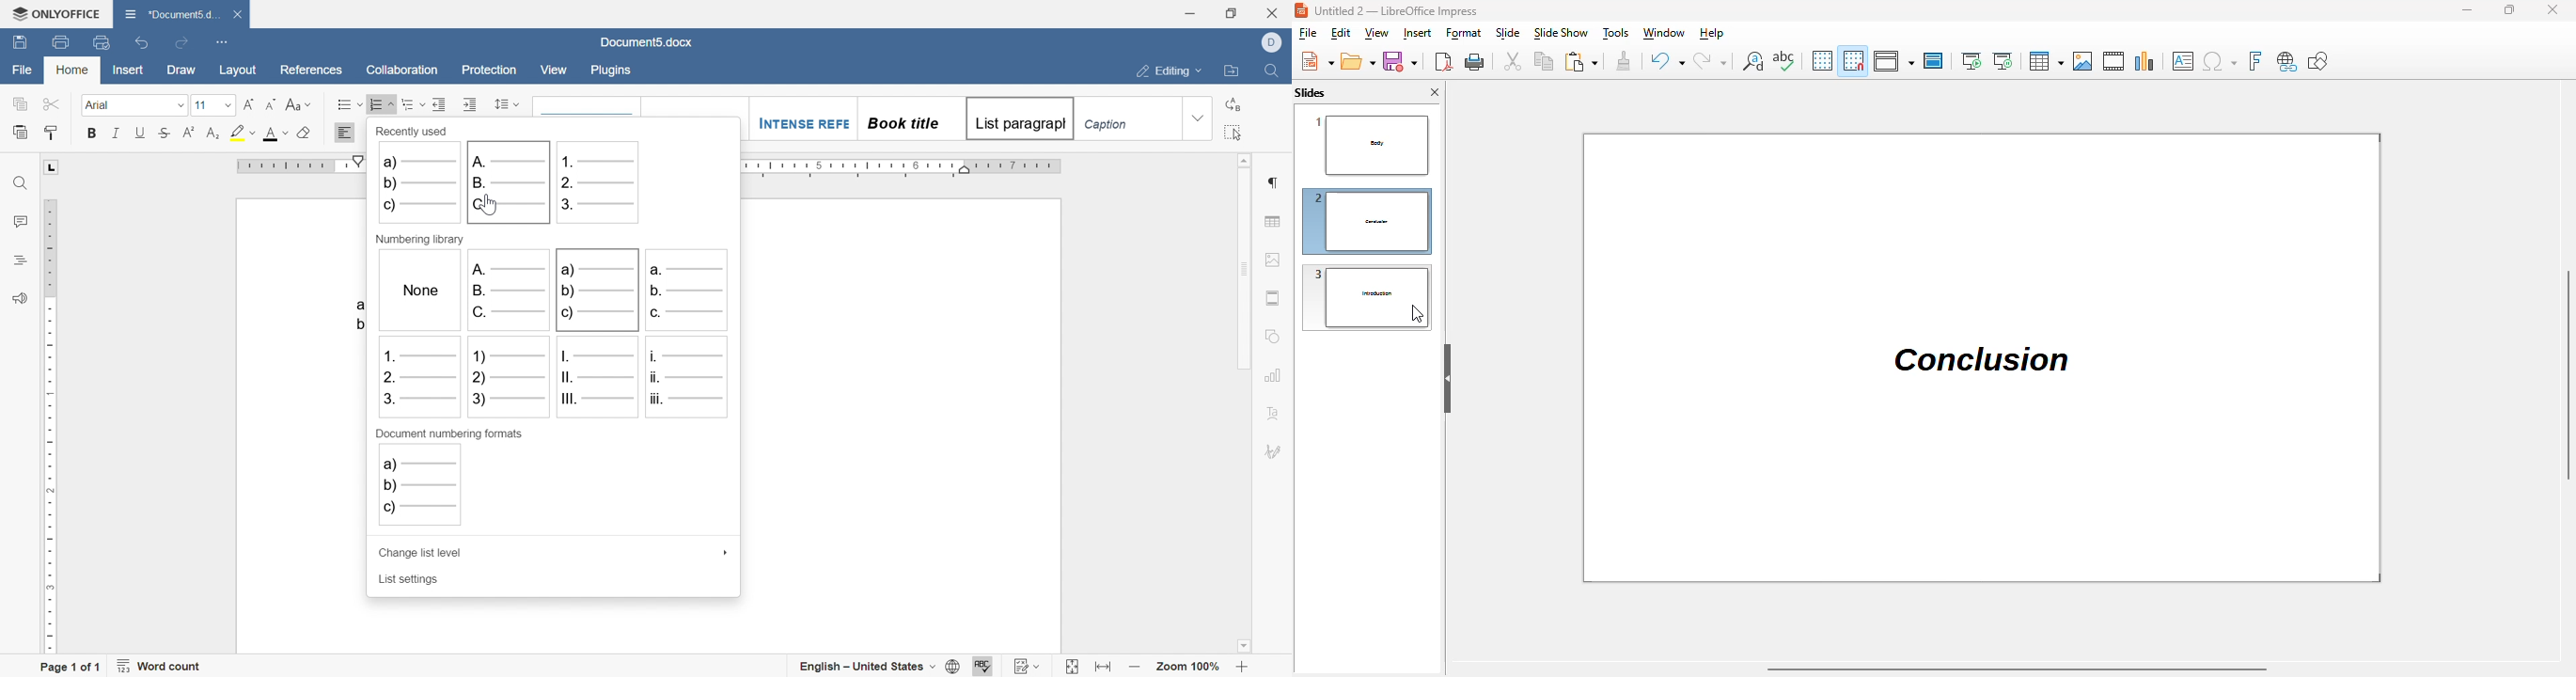 The image size is (2576, 700). What do you see at coordinates (520, 186) in the screenshot?
I see `number alignment` at bounding box center [520, 186].